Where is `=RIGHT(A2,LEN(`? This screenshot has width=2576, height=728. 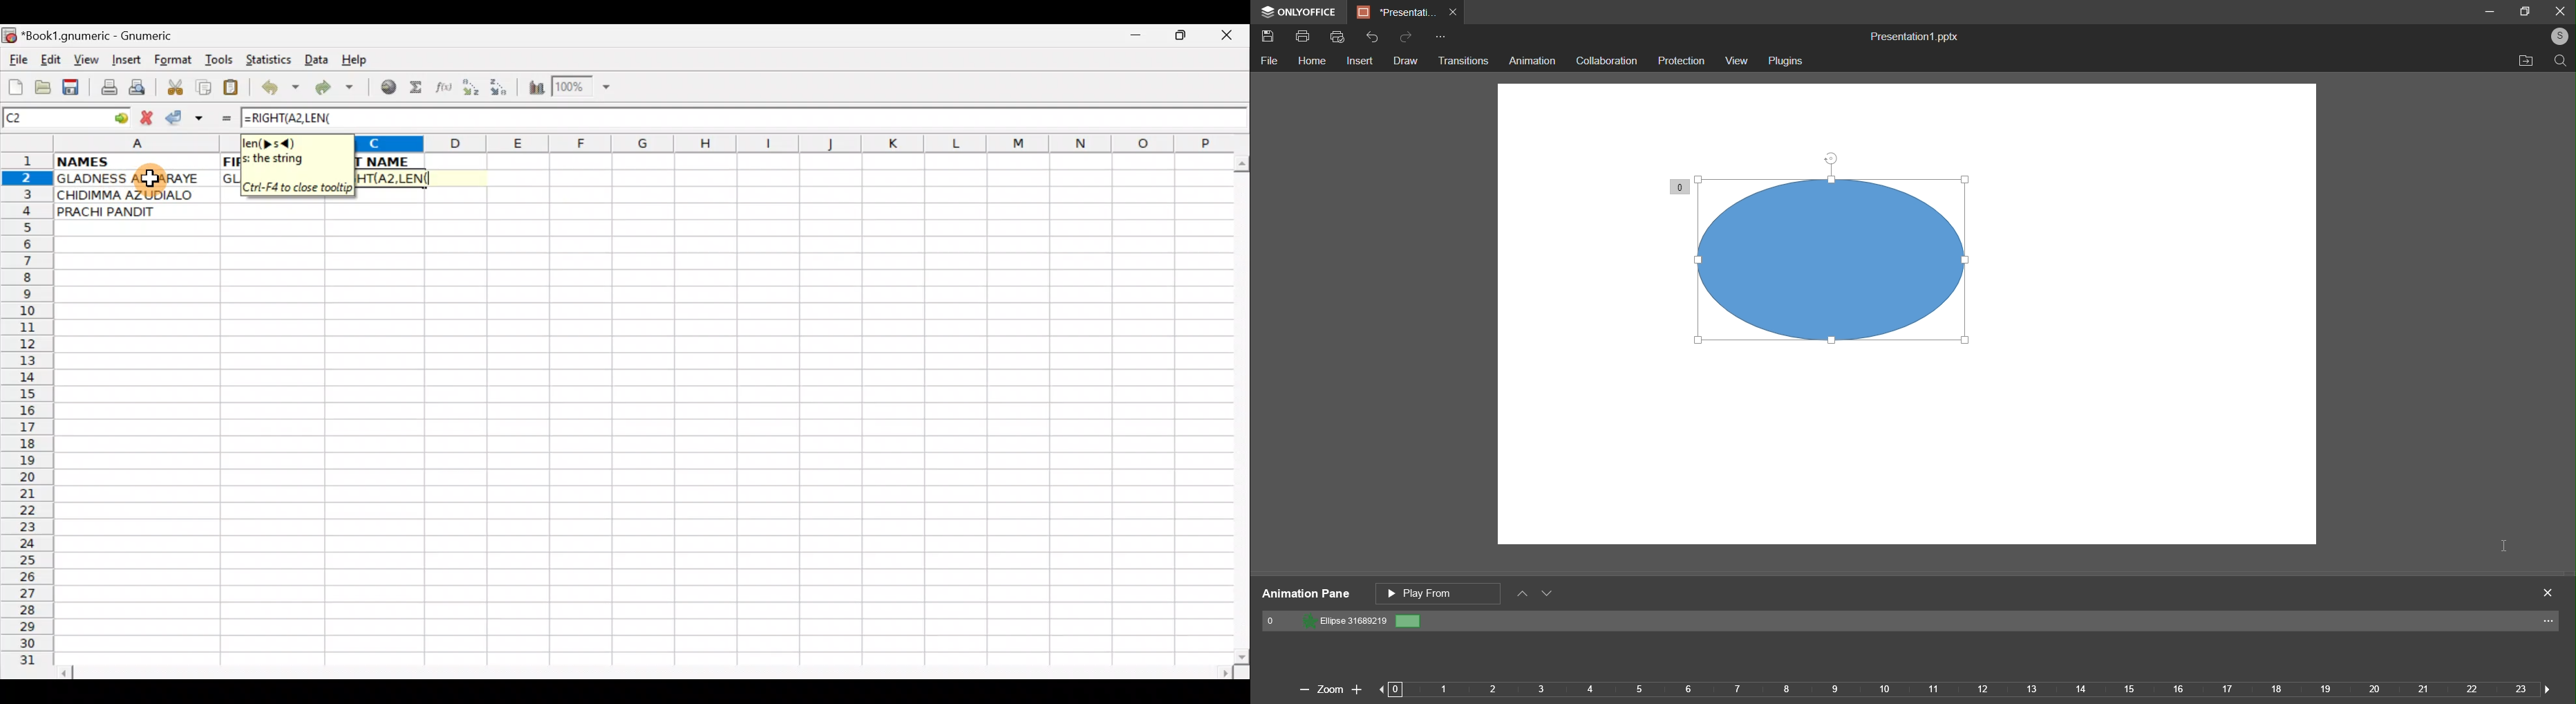
=RIGHT(A2,LEN( is located at coordinates (289, 118).